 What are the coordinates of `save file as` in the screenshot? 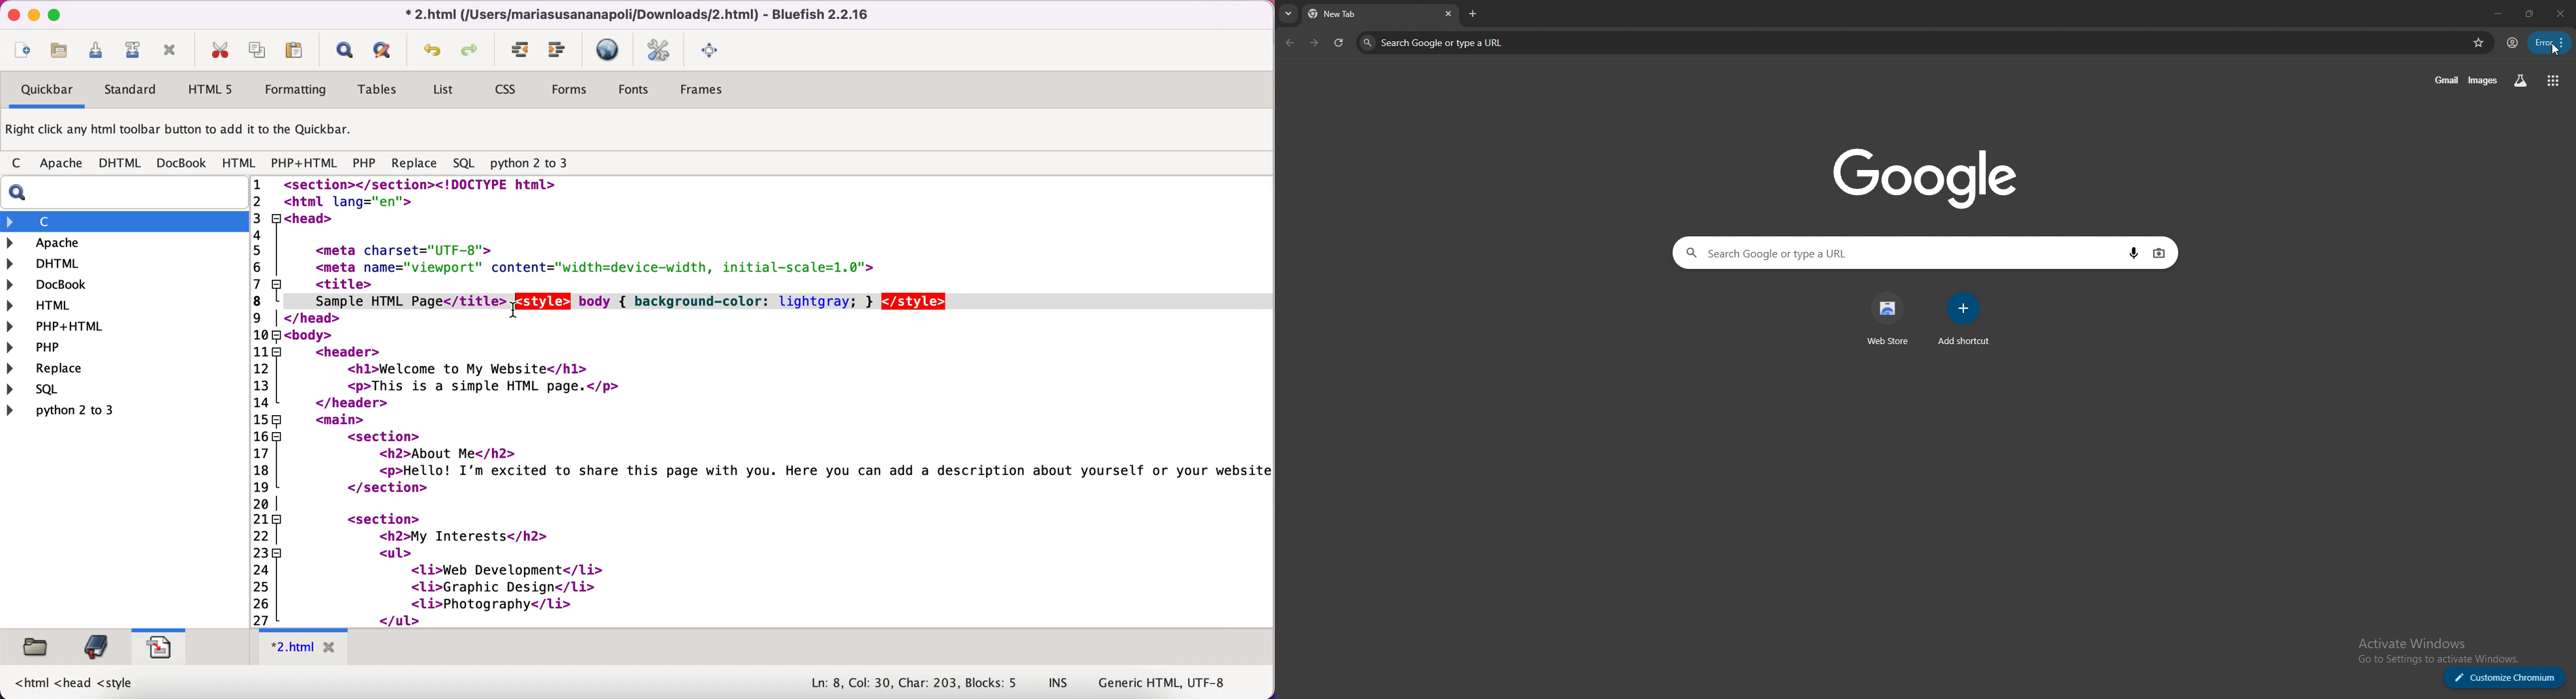 It's located at (132, 50).